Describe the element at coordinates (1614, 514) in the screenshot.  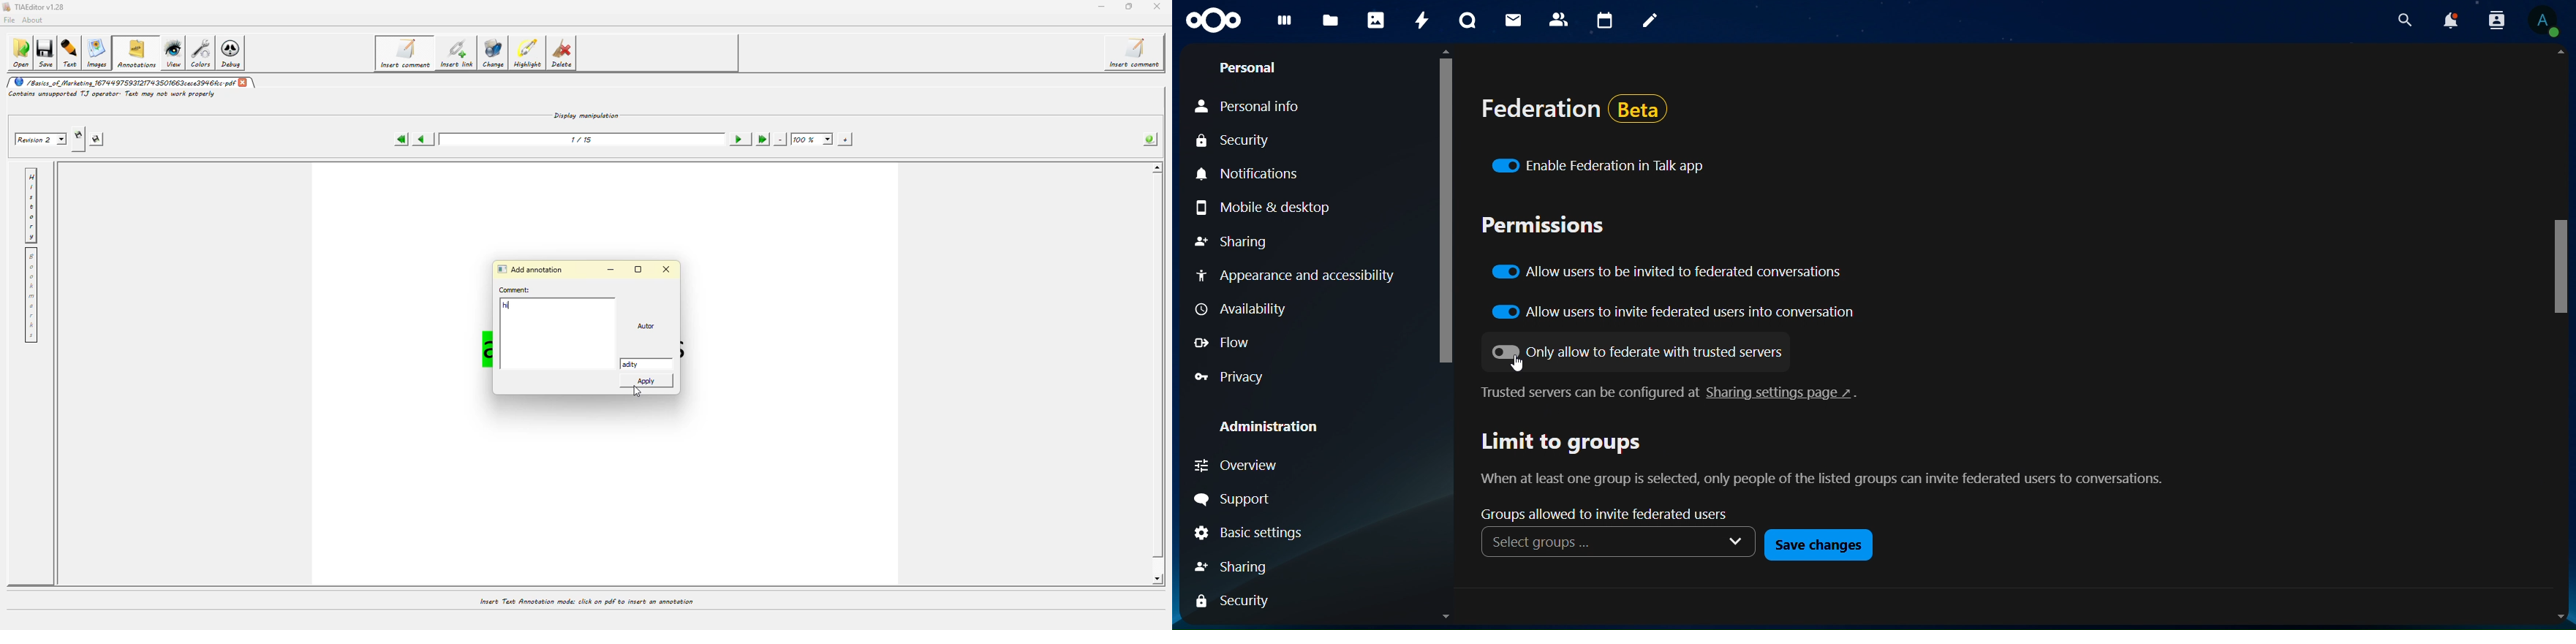
I see `groups allowed to invite federated users` at that location.